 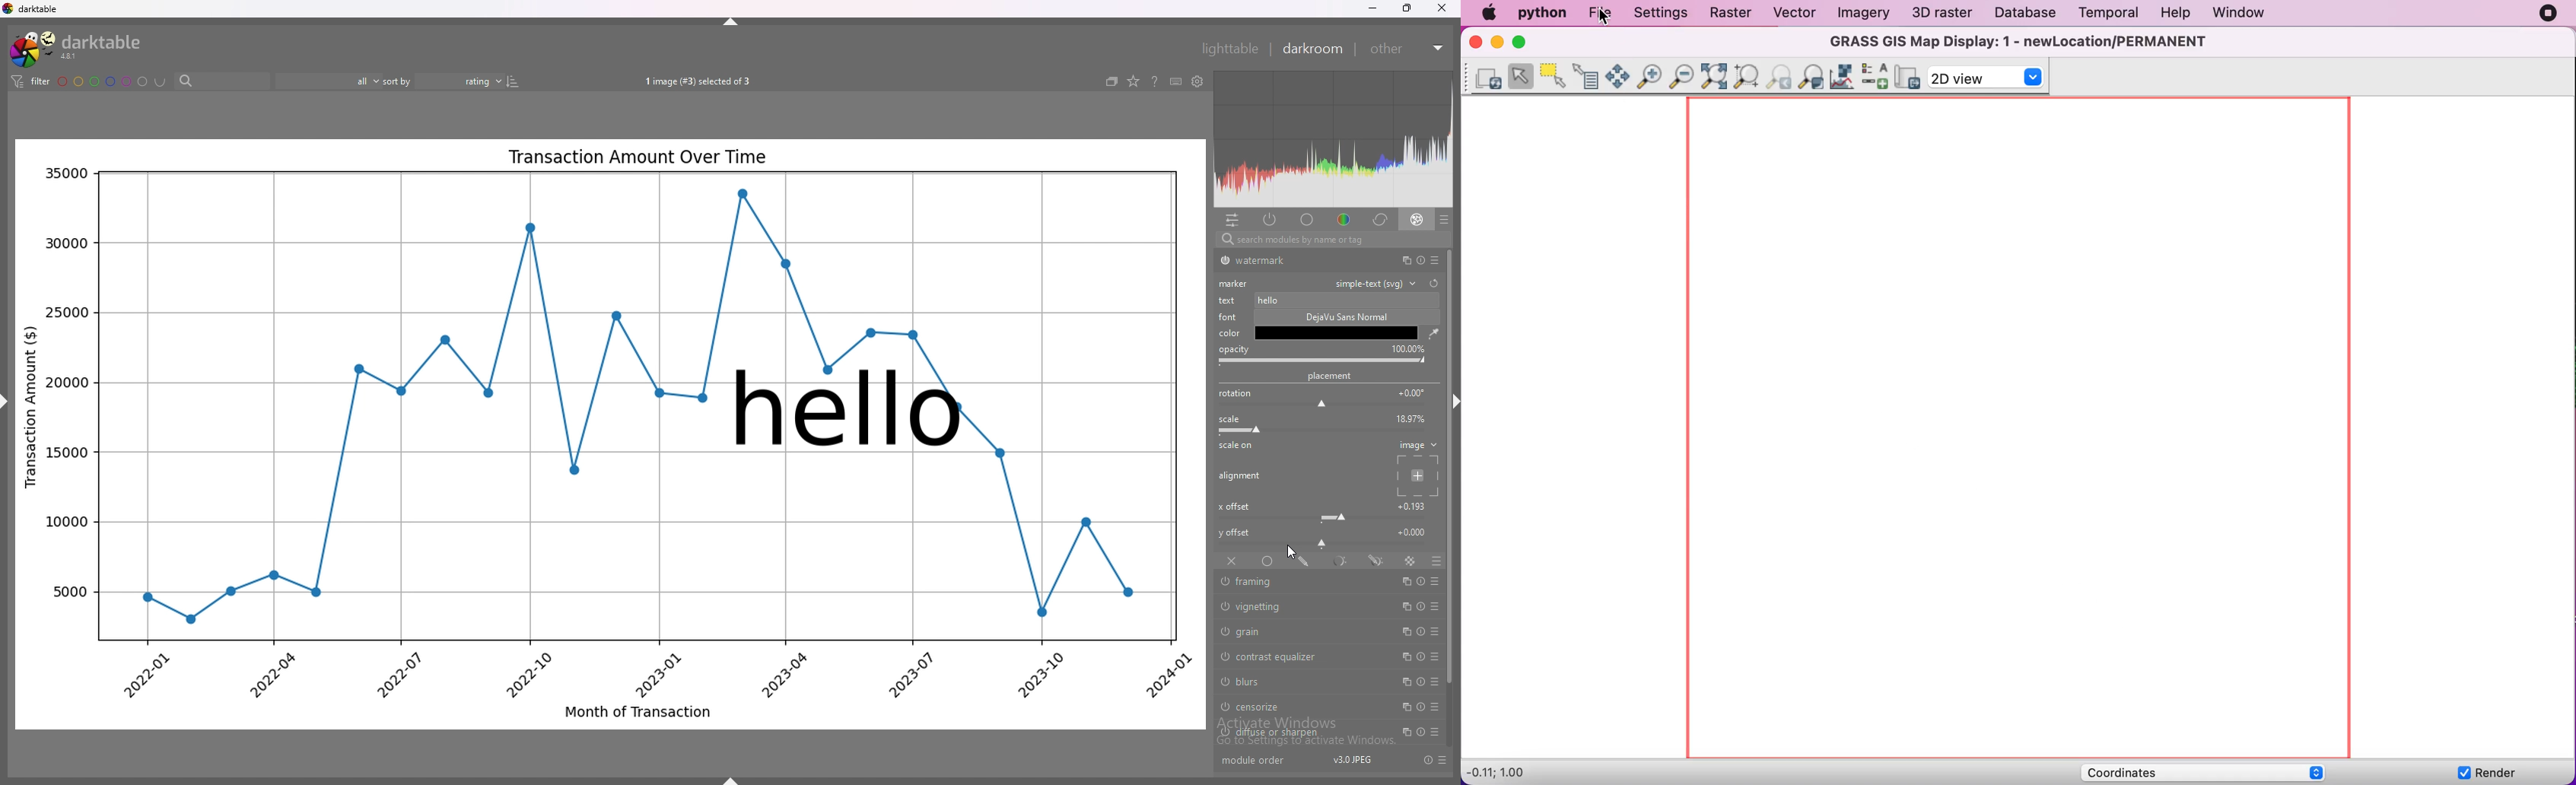 What do you see at coordinates (1270, 300) in the screenshot?
I see `typed text` at bounding box center [1270, 300].